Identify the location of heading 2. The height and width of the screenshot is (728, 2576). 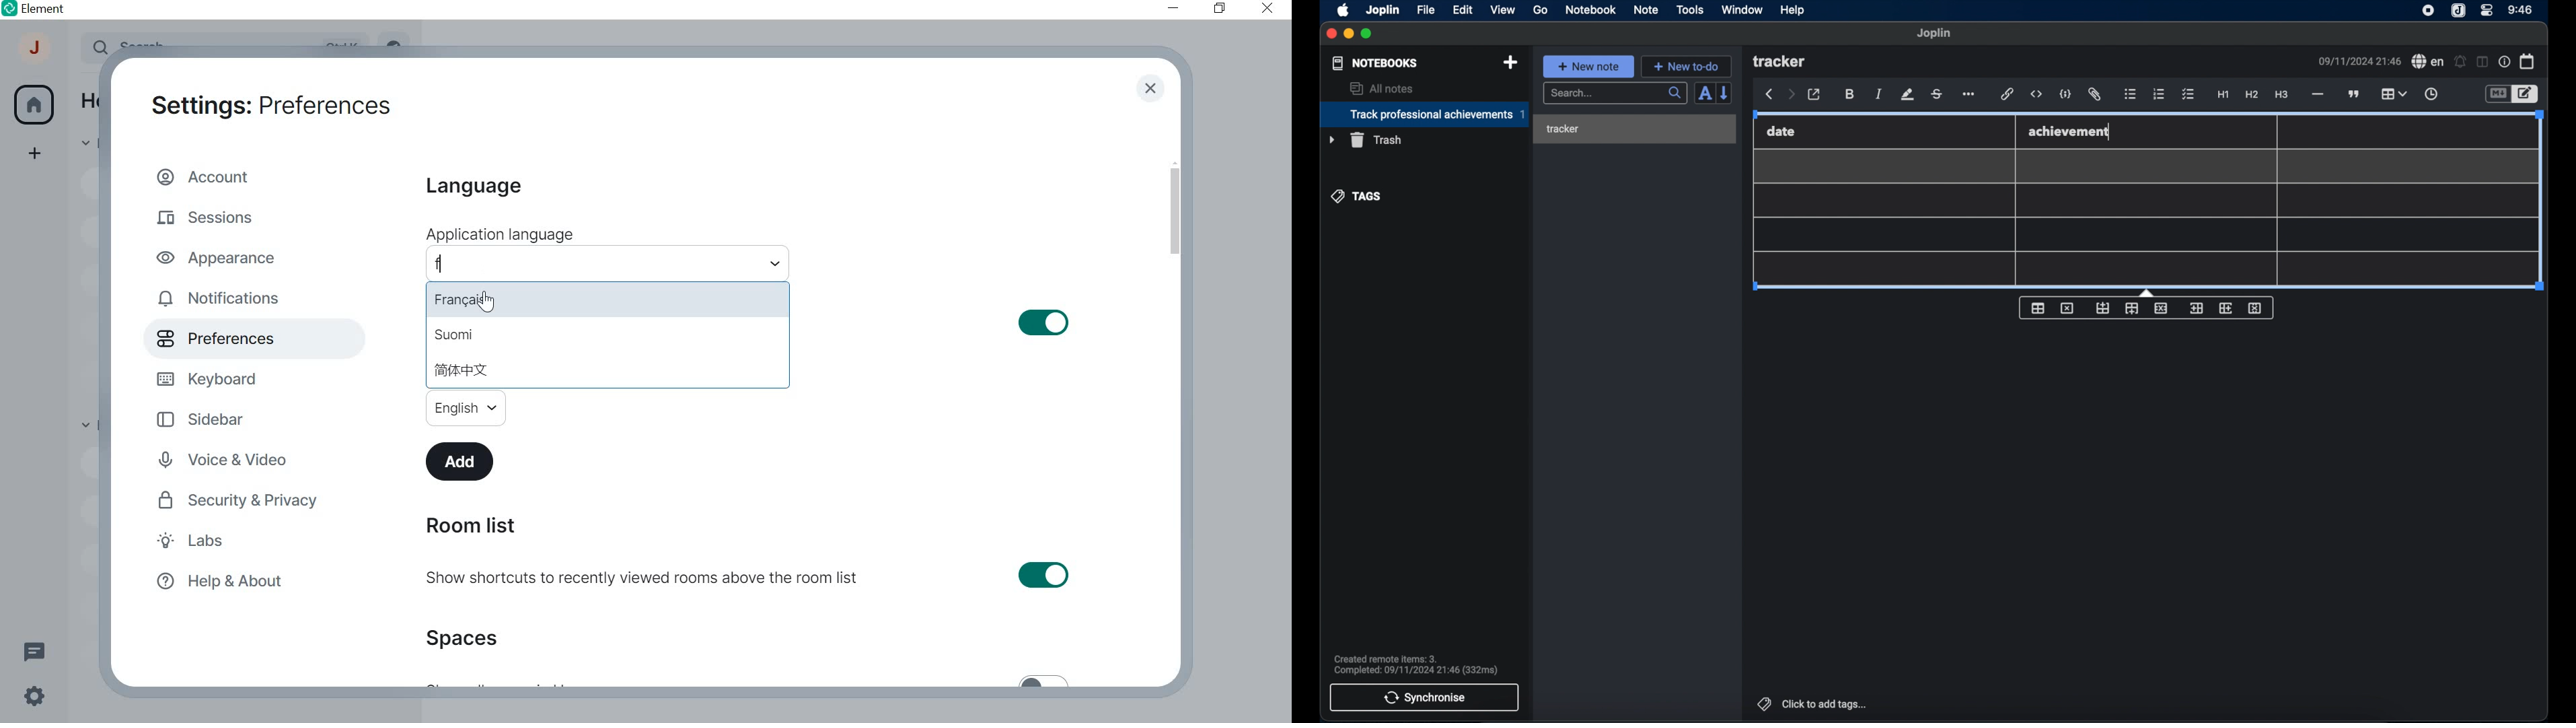
(2252, 95).